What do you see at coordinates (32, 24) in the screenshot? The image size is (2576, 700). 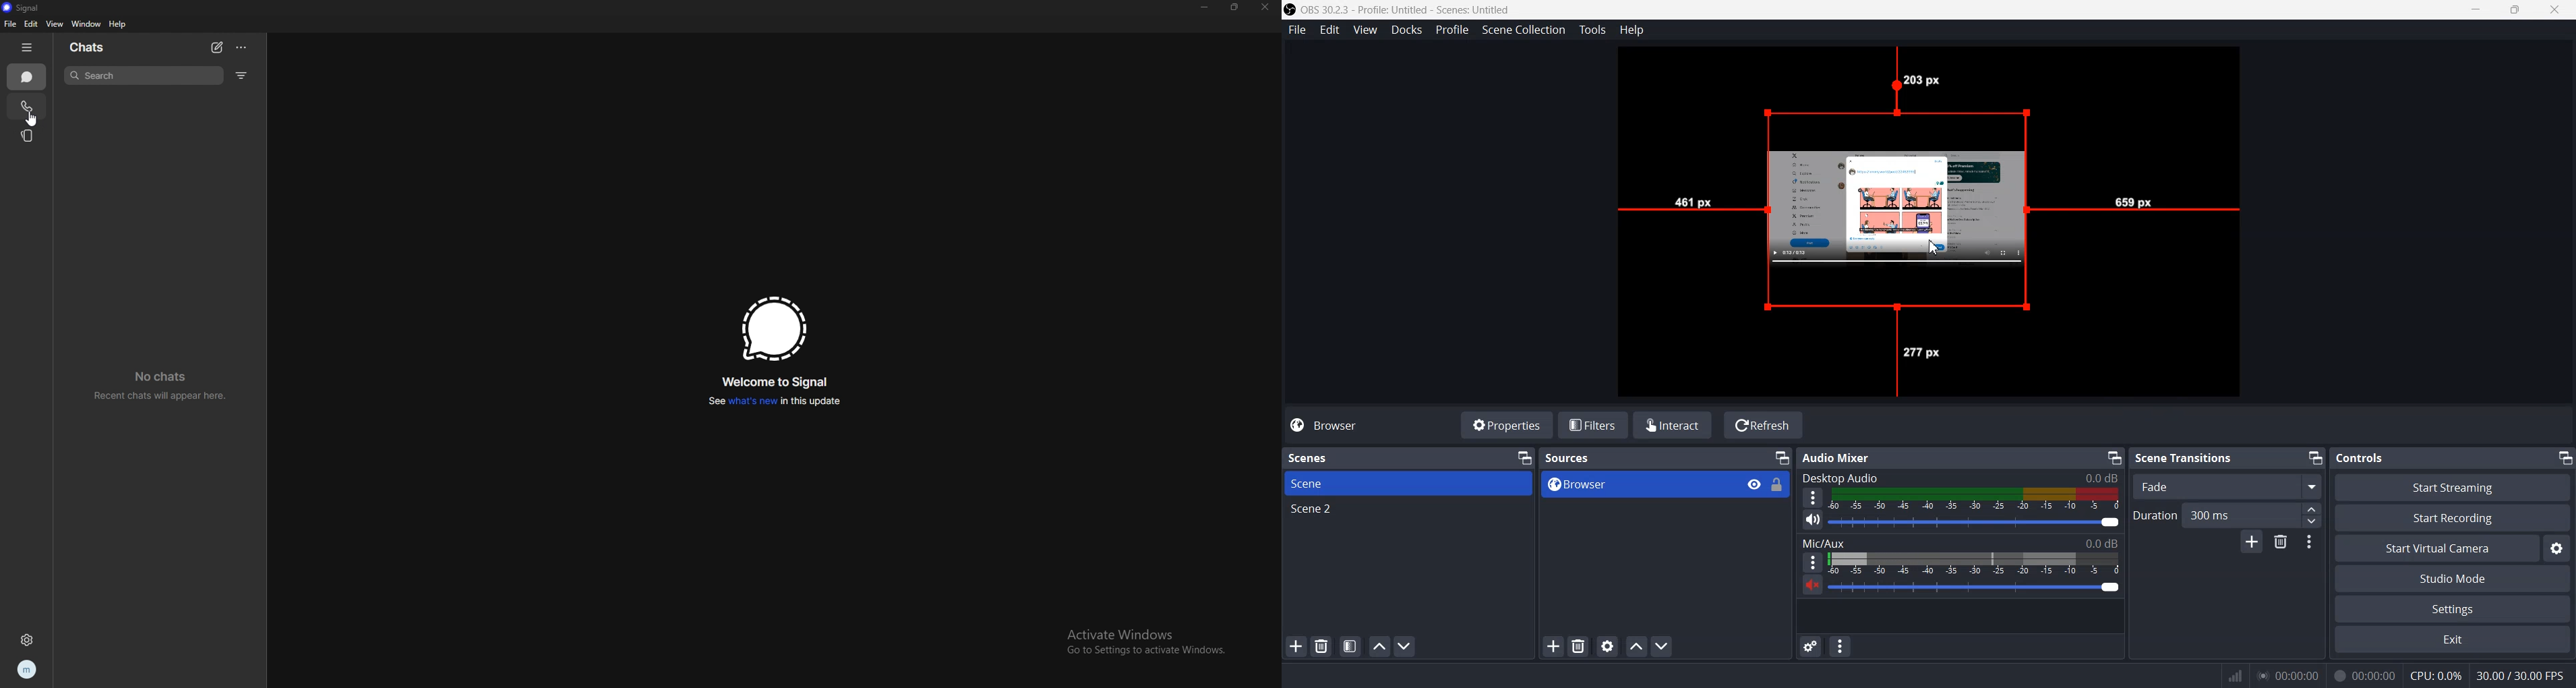 I see `edit` at bounding box center [32, 24].